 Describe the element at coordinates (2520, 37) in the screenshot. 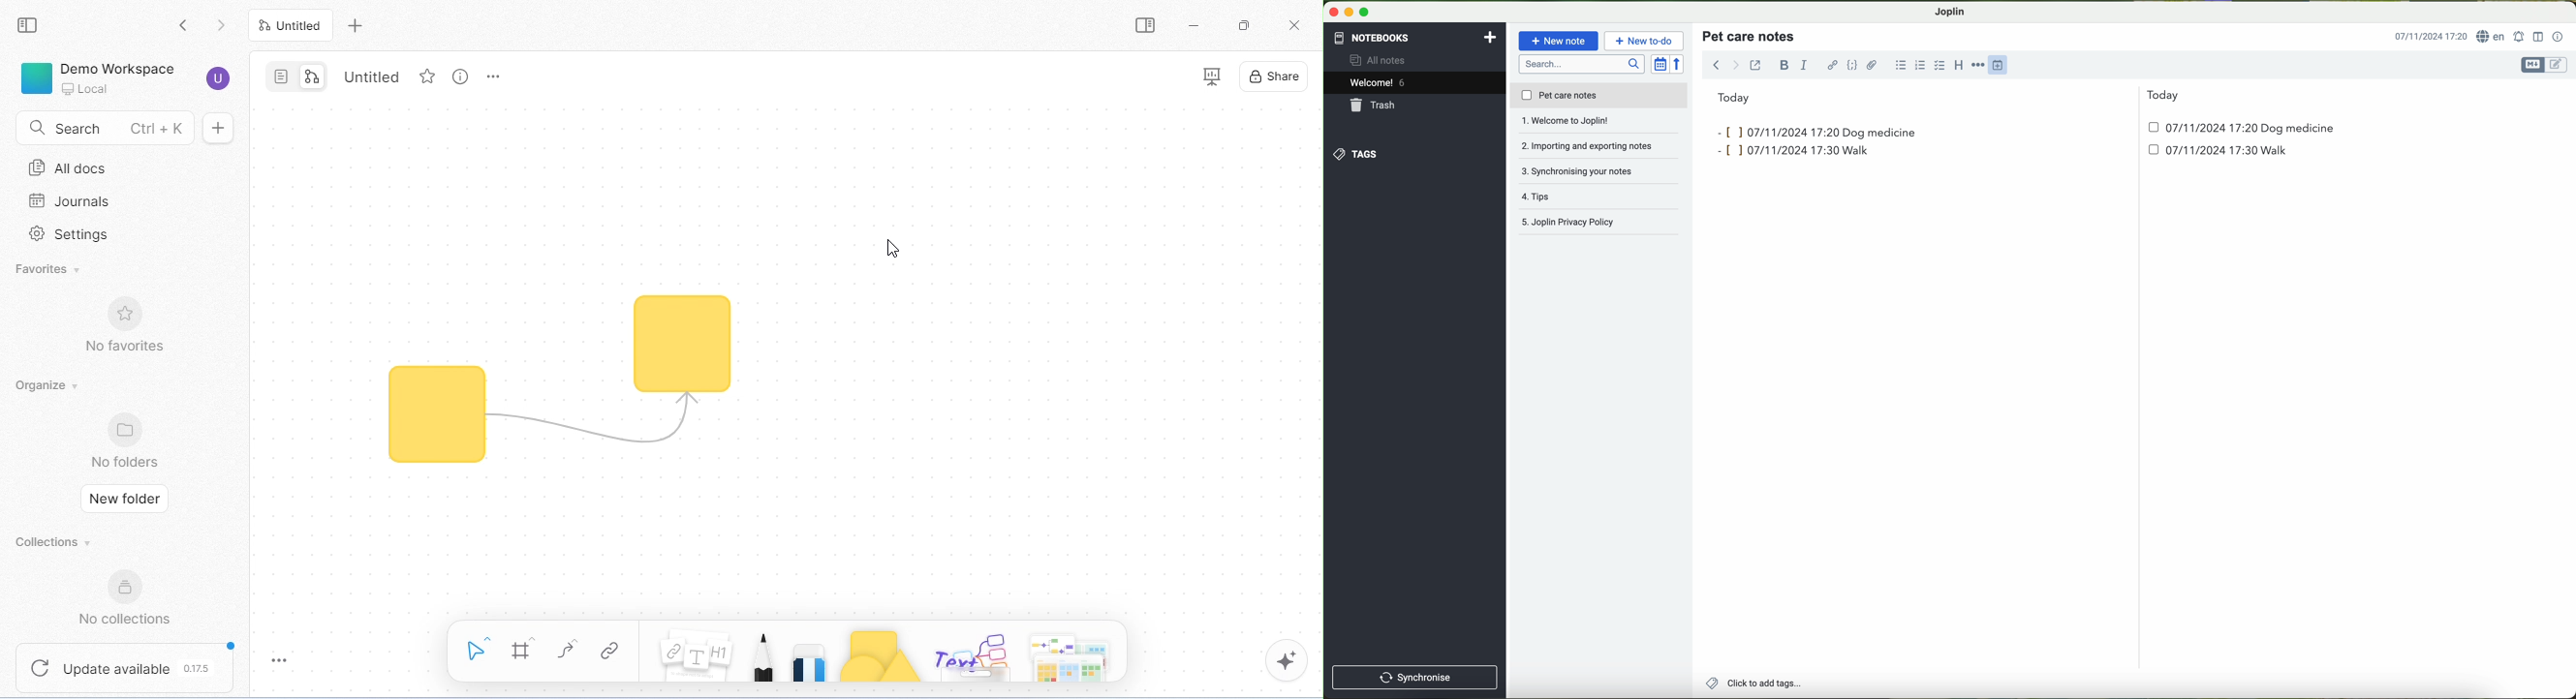

I see `set alarm` at that location.